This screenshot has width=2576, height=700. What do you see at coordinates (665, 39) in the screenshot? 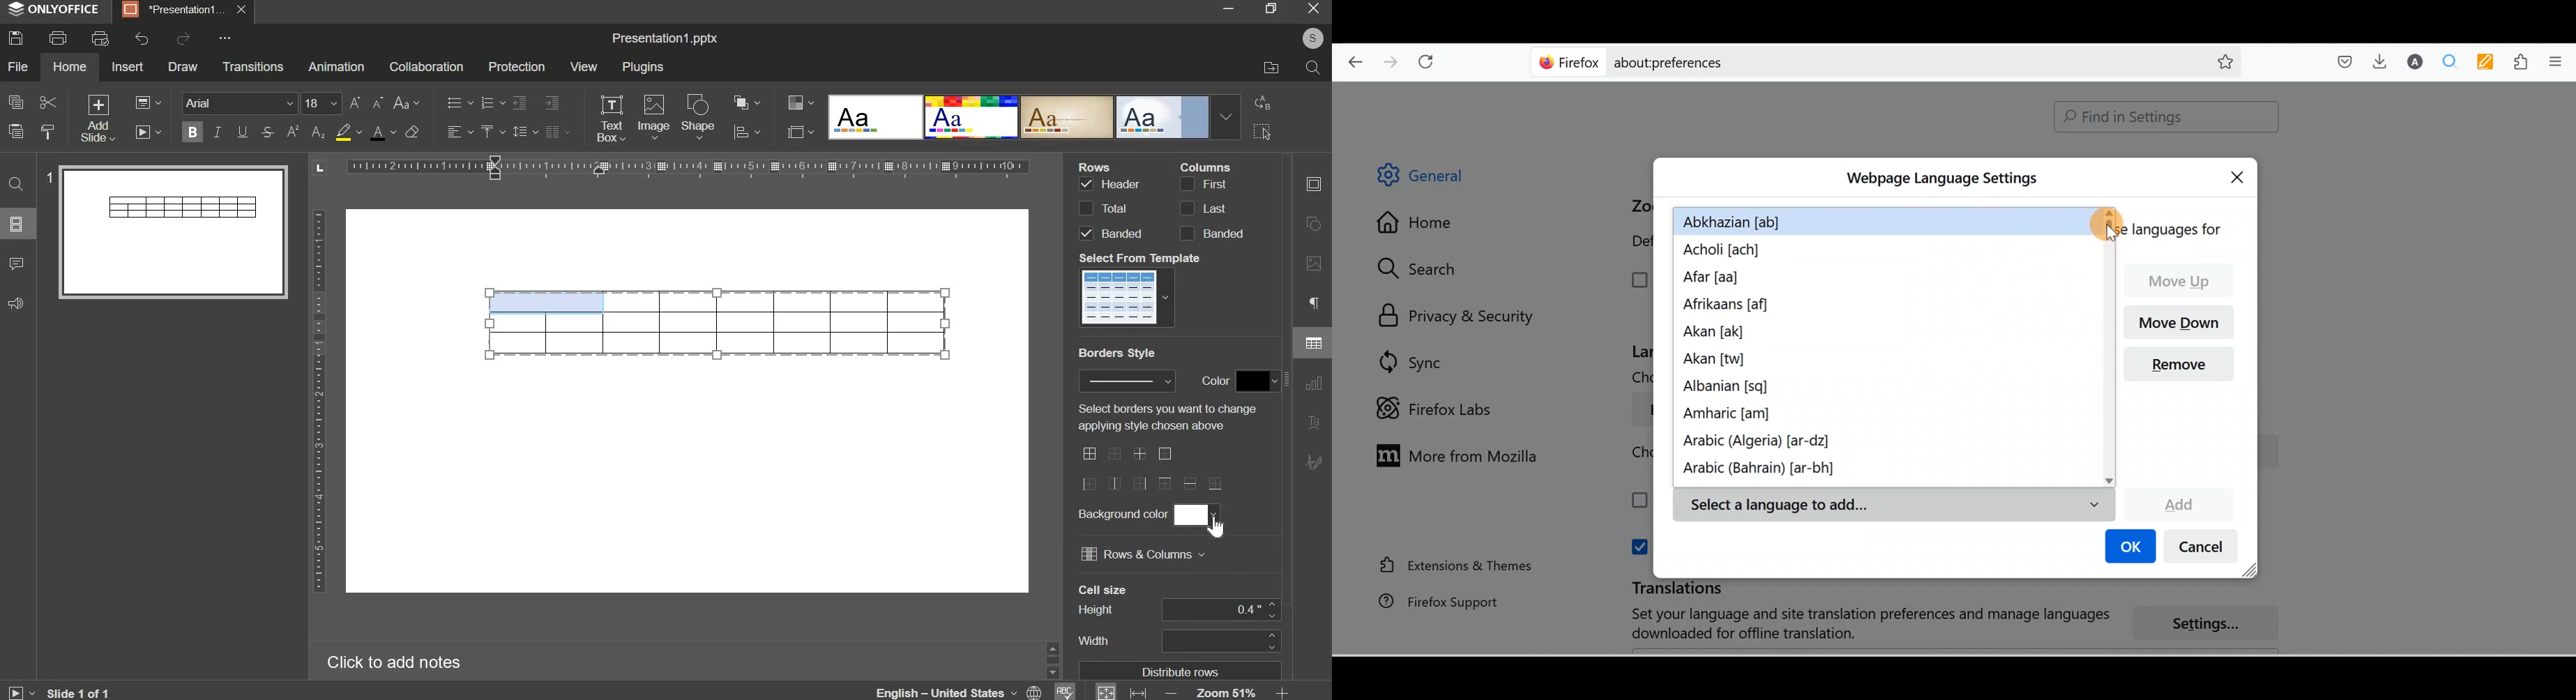
I see `Title` at bounding box center [665, 39].